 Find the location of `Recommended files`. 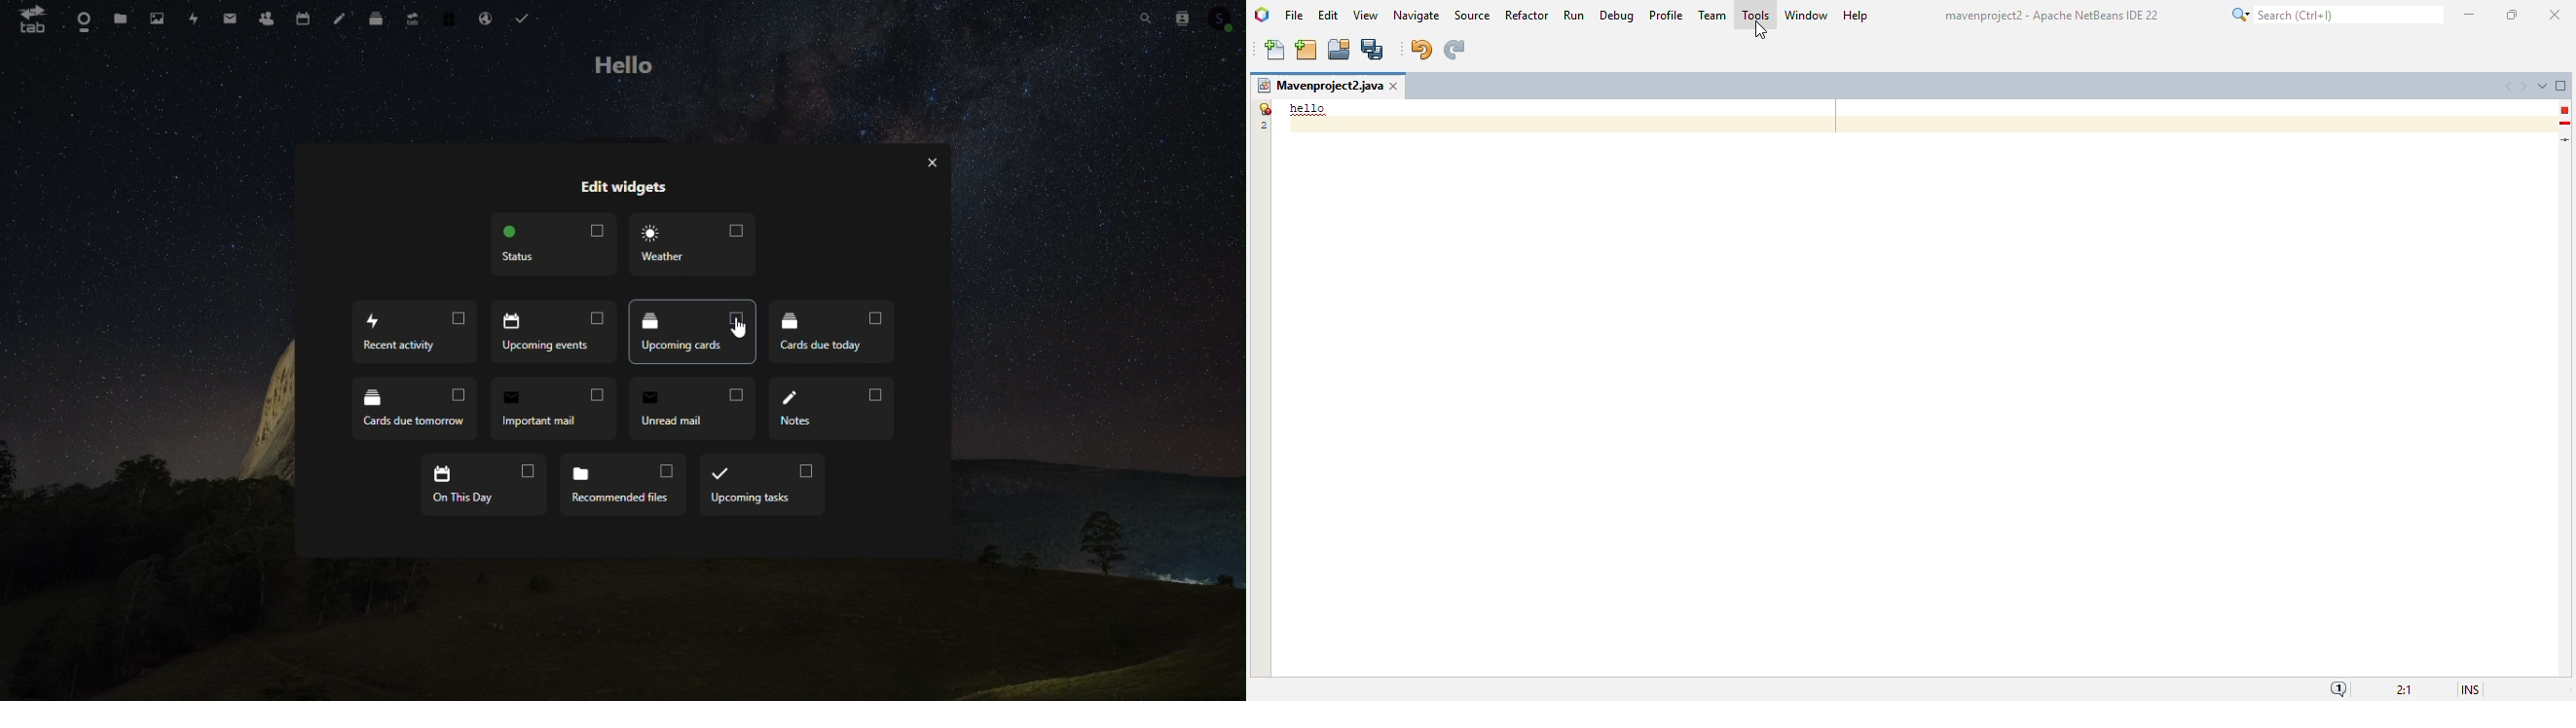

Recommended files is located at coordinates (620, 486).